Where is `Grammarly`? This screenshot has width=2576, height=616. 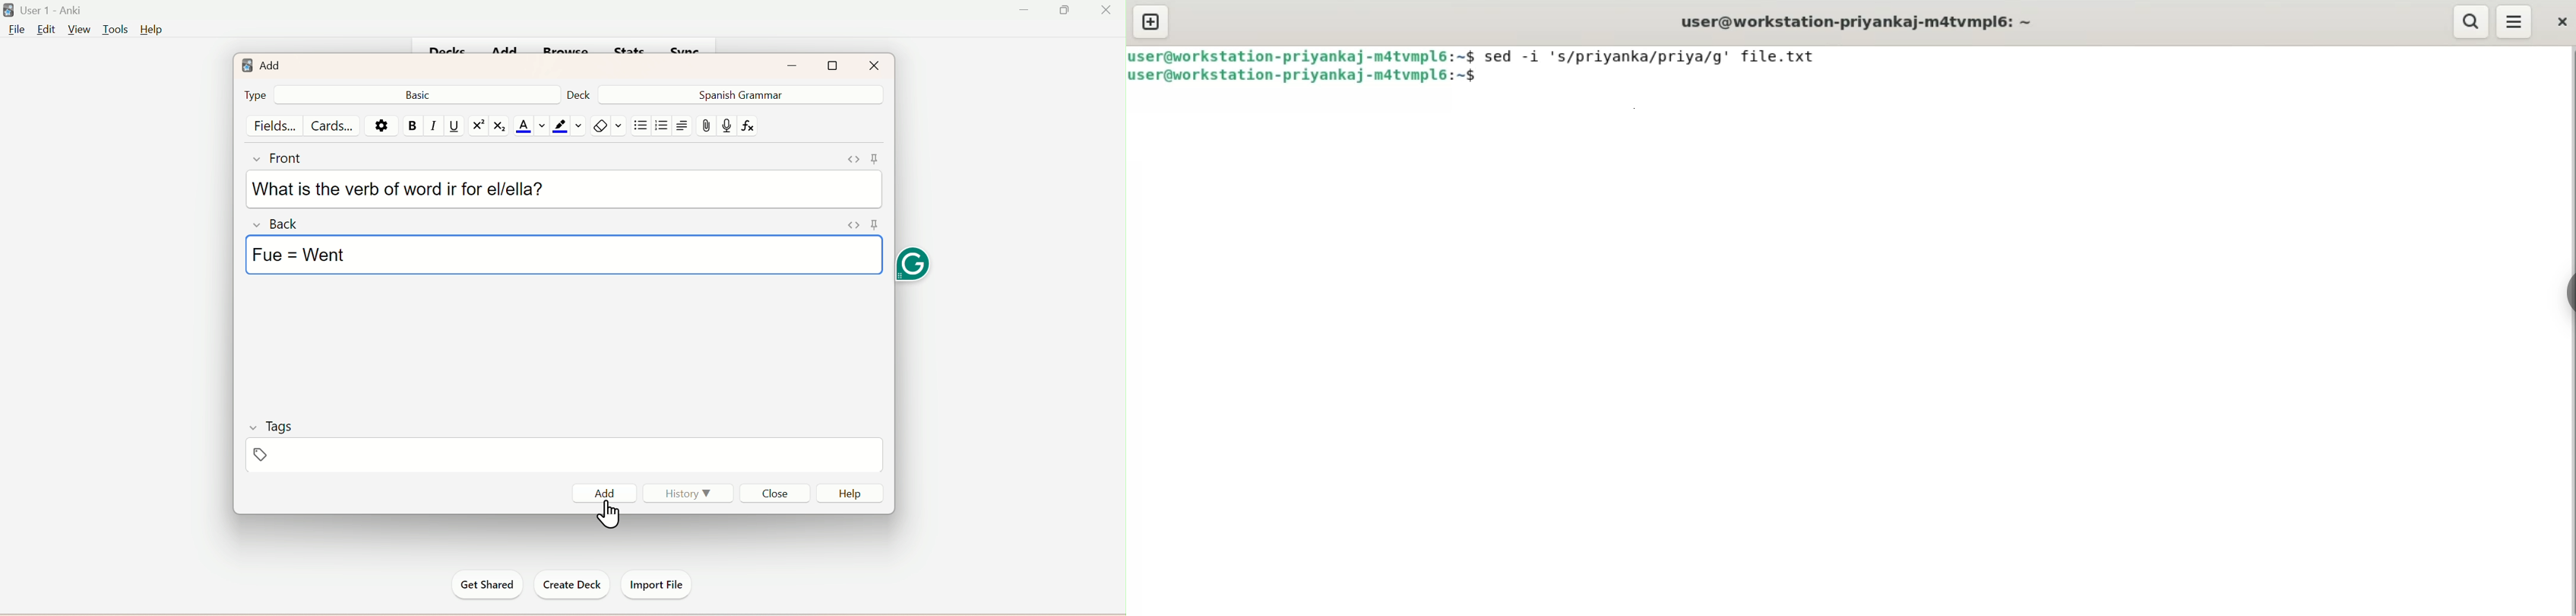 Grammarly is located at coordinates (917, 260).